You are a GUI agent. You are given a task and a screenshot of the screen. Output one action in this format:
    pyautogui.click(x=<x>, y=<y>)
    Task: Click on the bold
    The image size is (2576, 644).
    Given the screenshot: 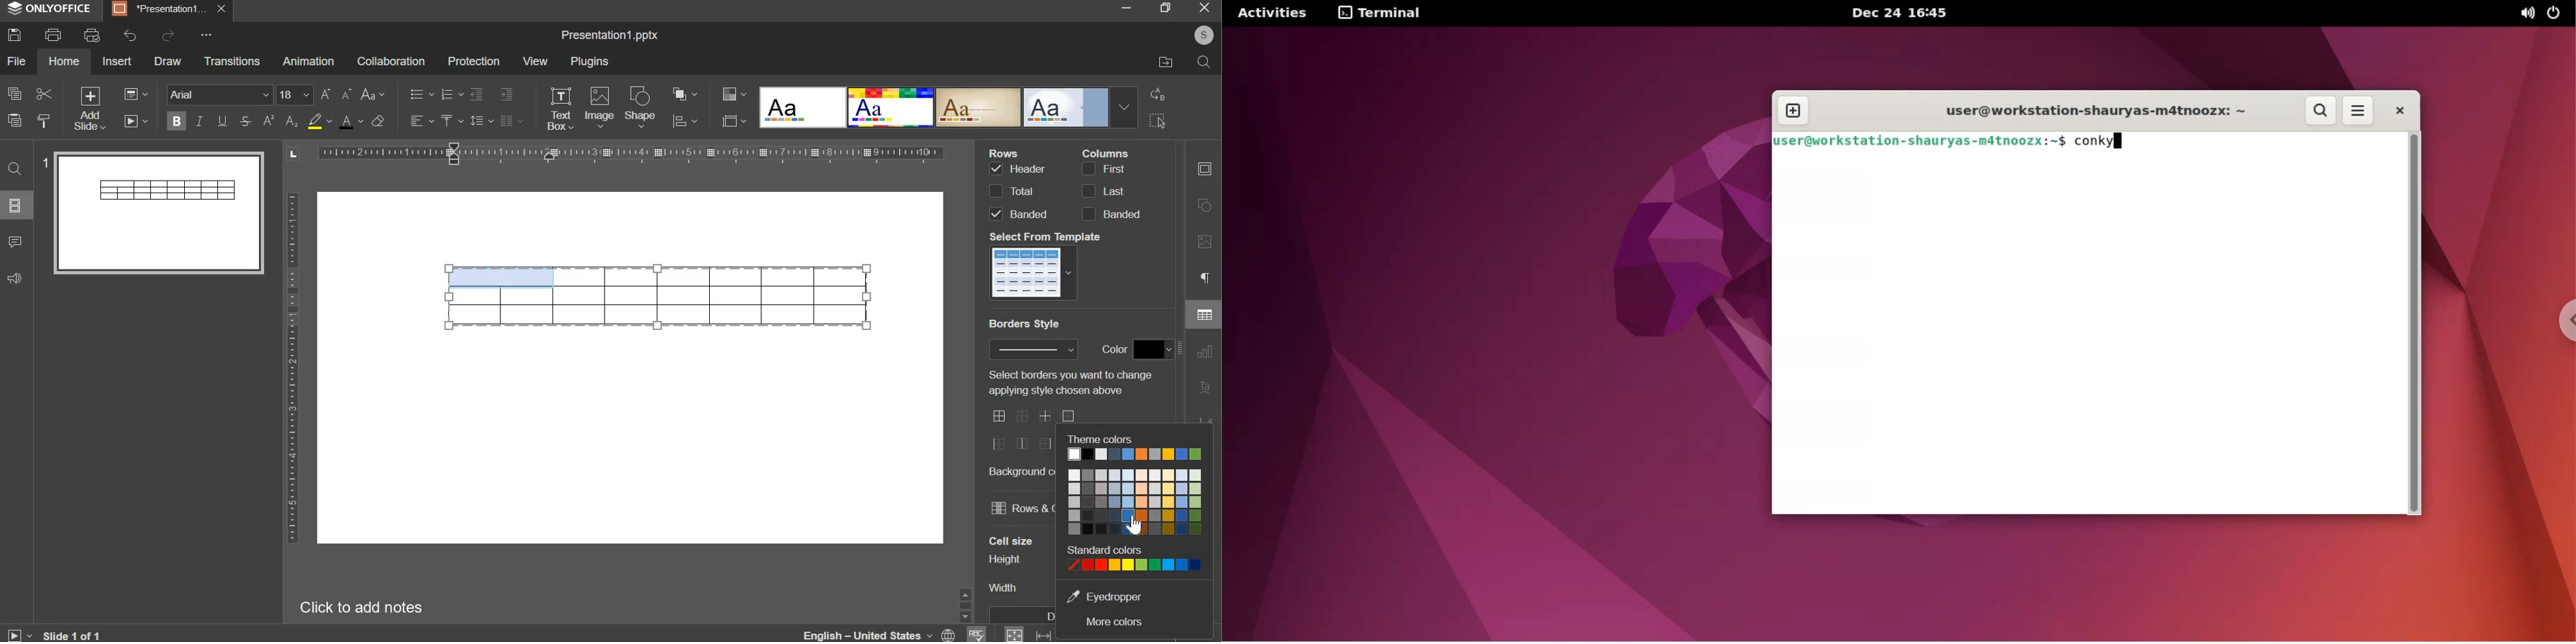 What is the action you would take?
    pyautogui.click(x=177, y=119)
    